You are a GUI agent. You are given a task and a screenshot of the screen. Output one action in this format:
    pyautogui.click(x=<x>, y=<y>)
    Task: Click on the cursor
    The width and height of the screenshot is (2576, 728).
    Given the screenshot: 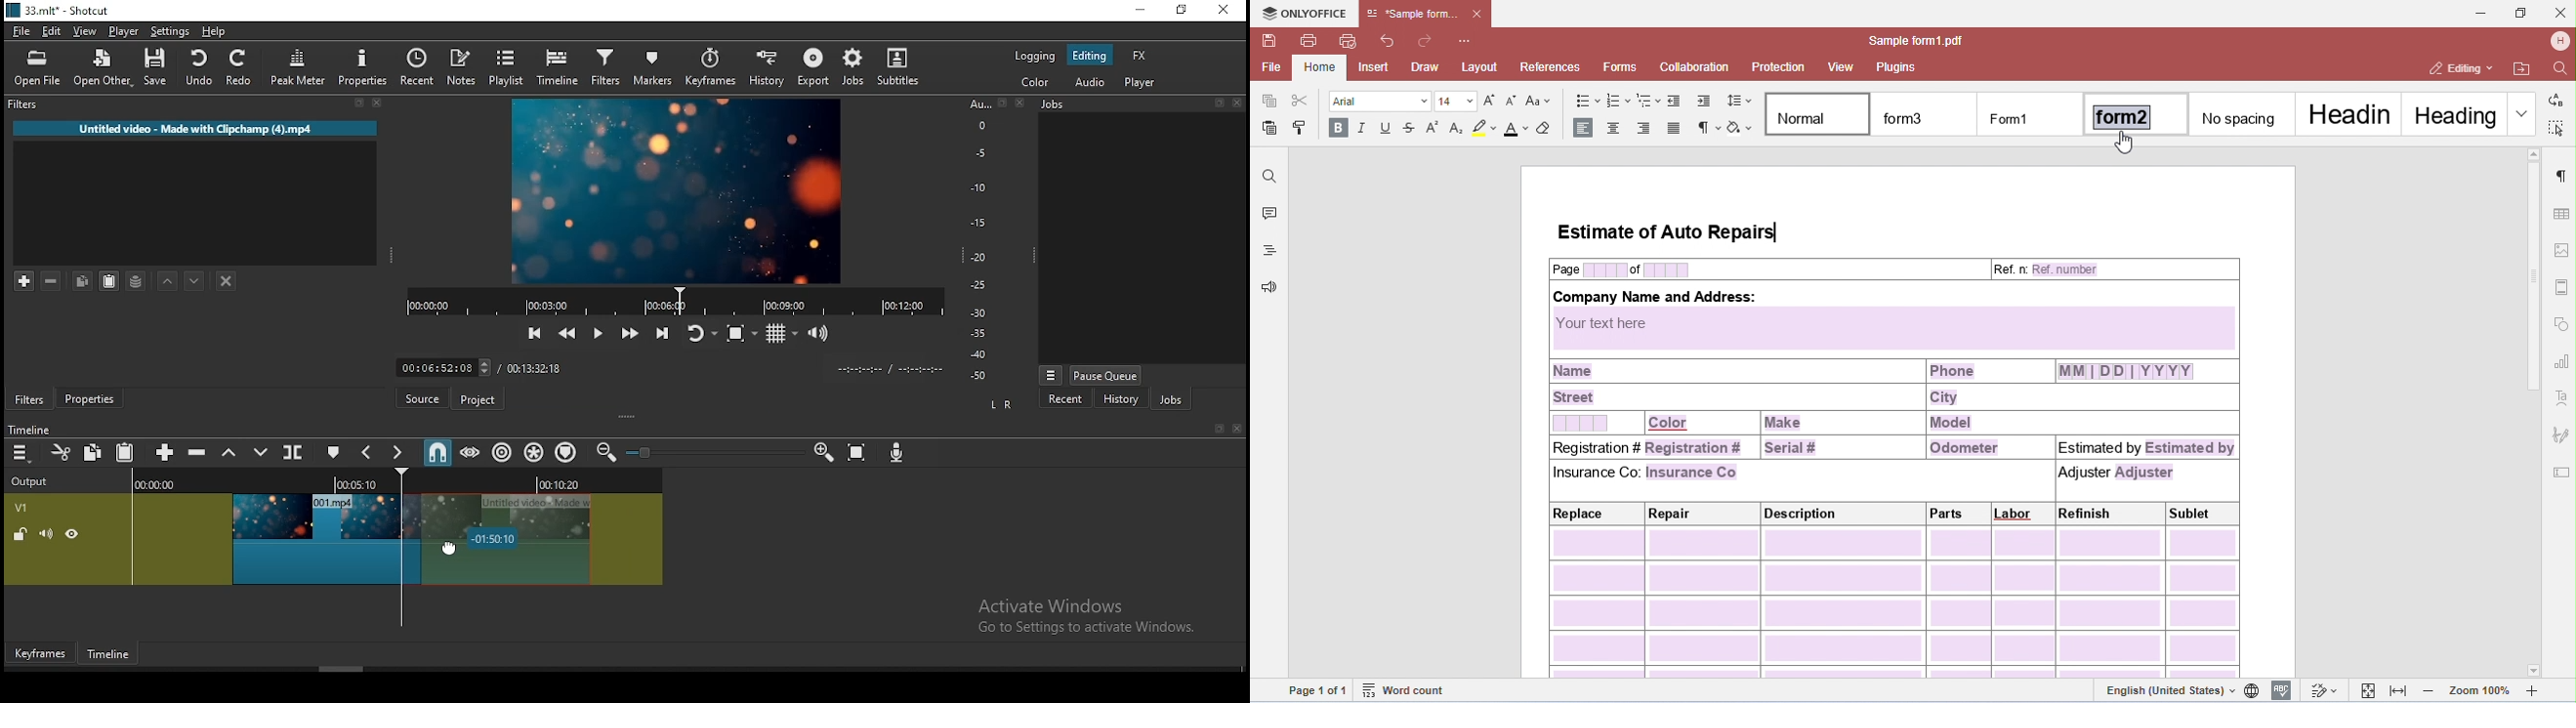 What is the action you would take?
    pyautogui.click(x=456, y=552)
    